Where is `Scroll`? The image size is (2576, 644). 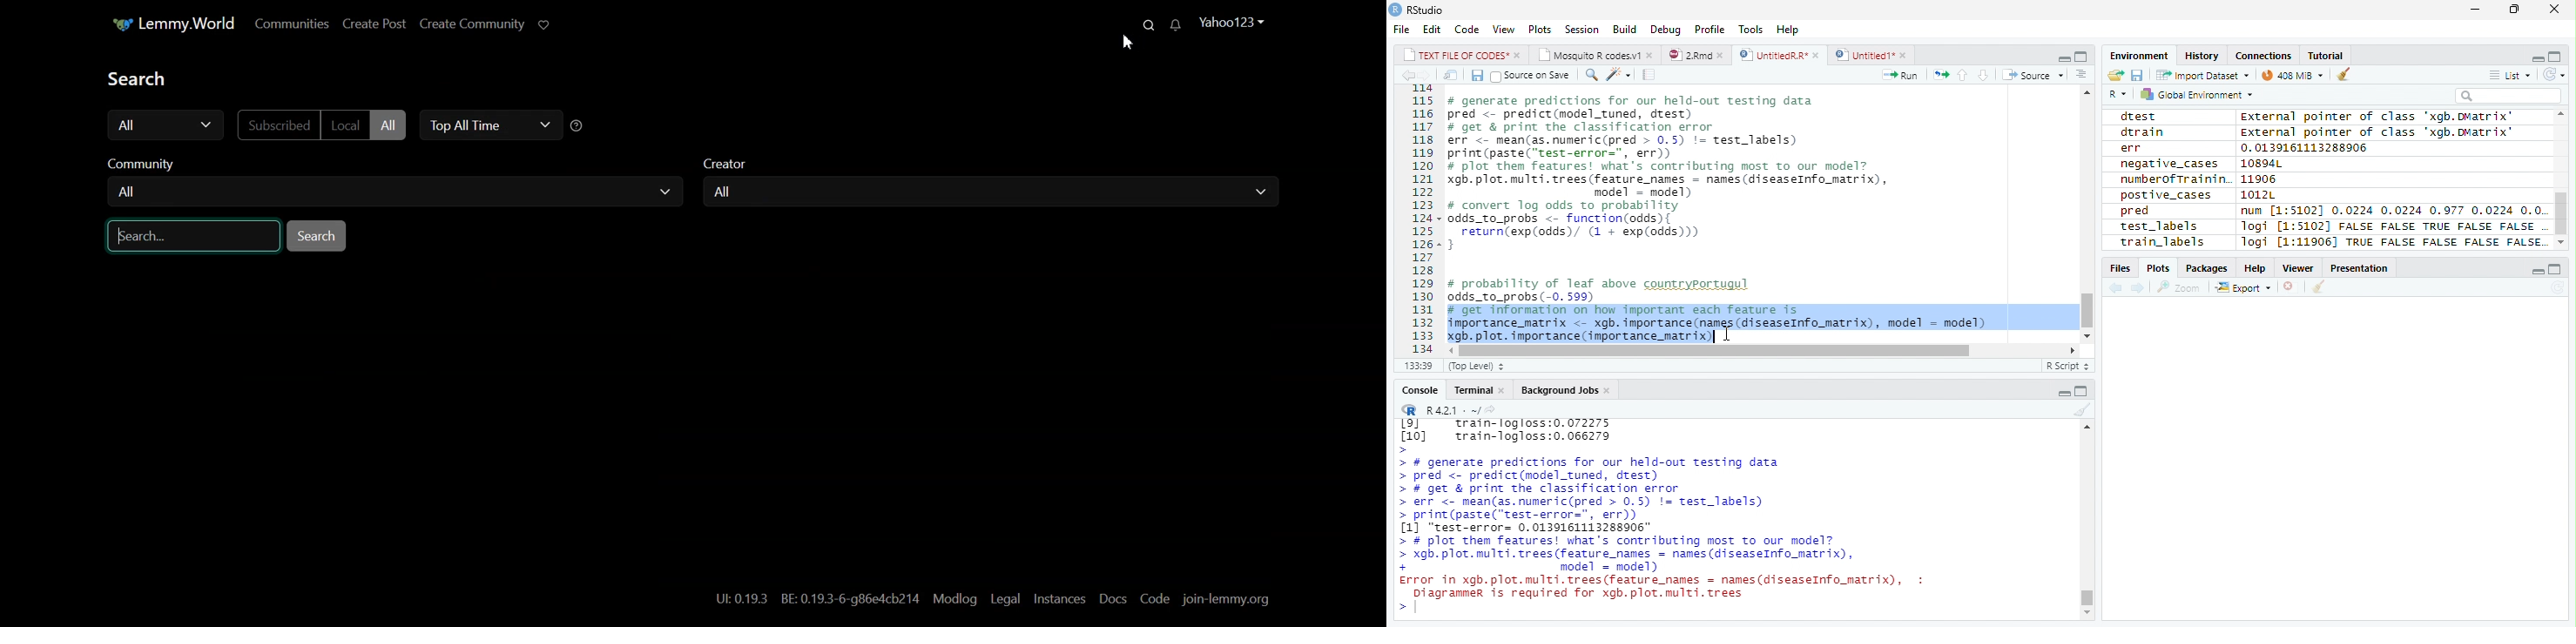
Scroll is located at coordinates (2561, 180).